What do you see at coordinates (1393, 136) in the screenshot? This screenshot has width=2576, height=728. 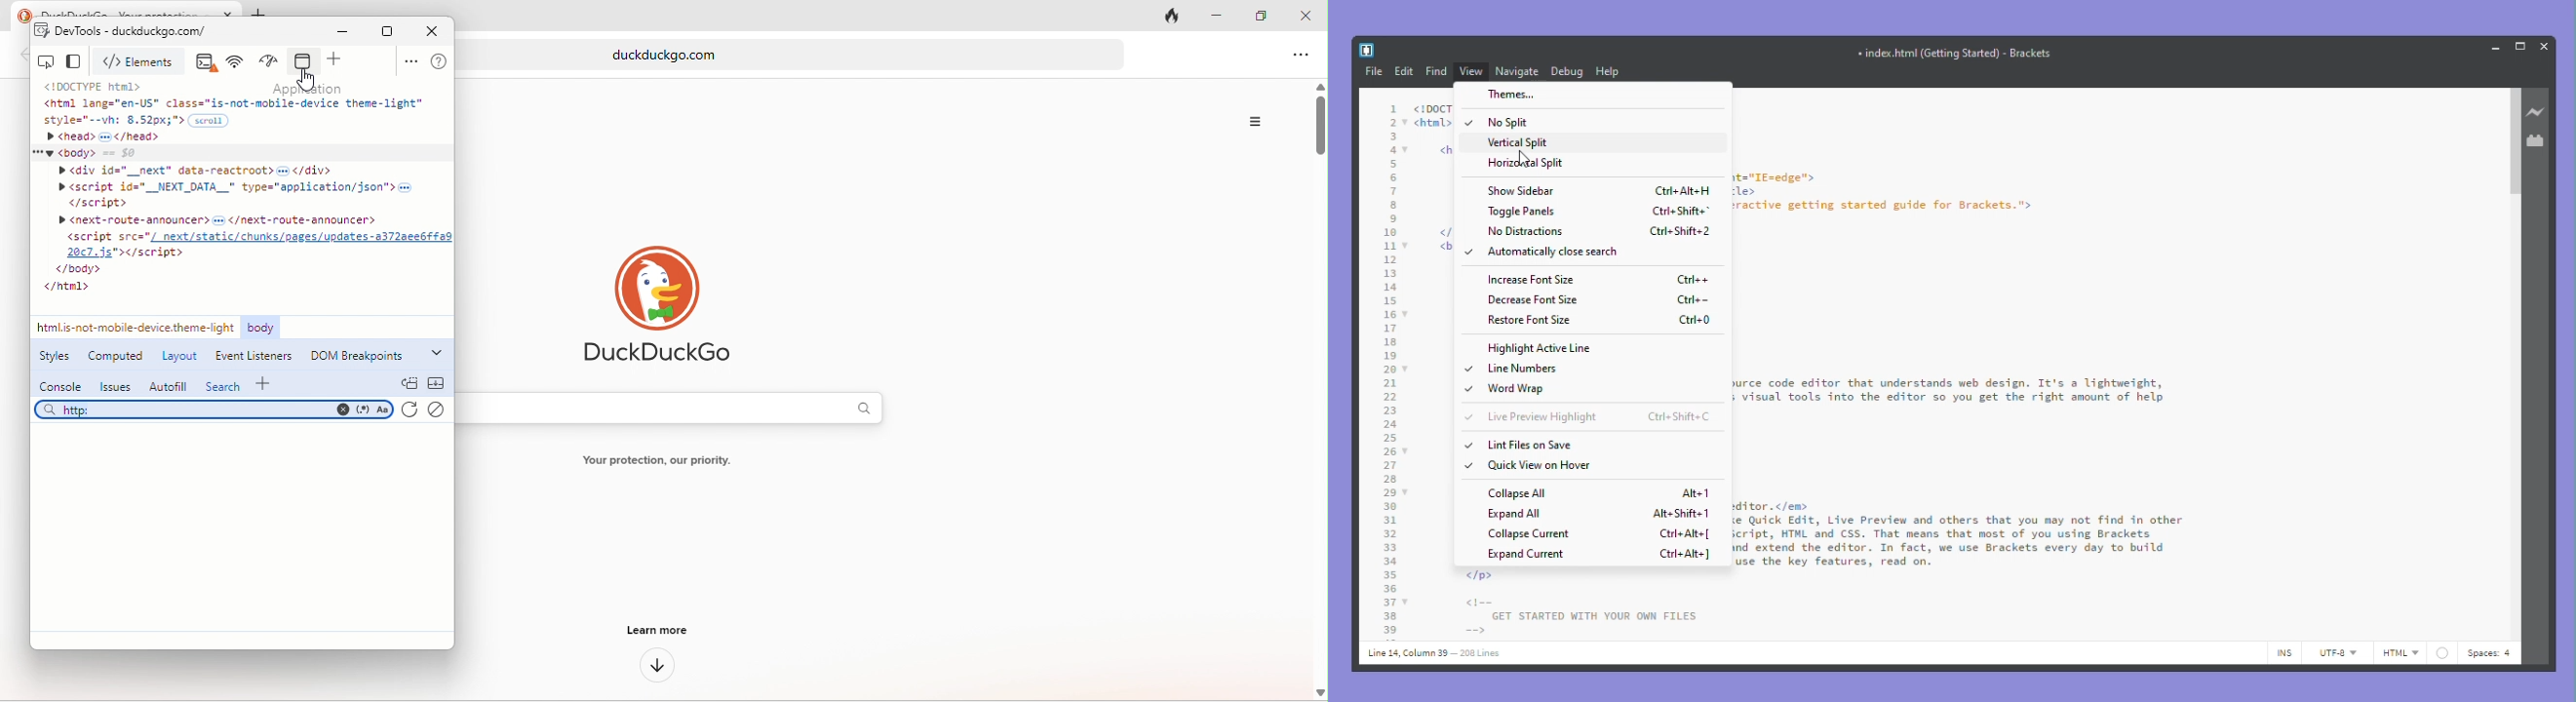 I see `3` at bounding box center [1393, 136].